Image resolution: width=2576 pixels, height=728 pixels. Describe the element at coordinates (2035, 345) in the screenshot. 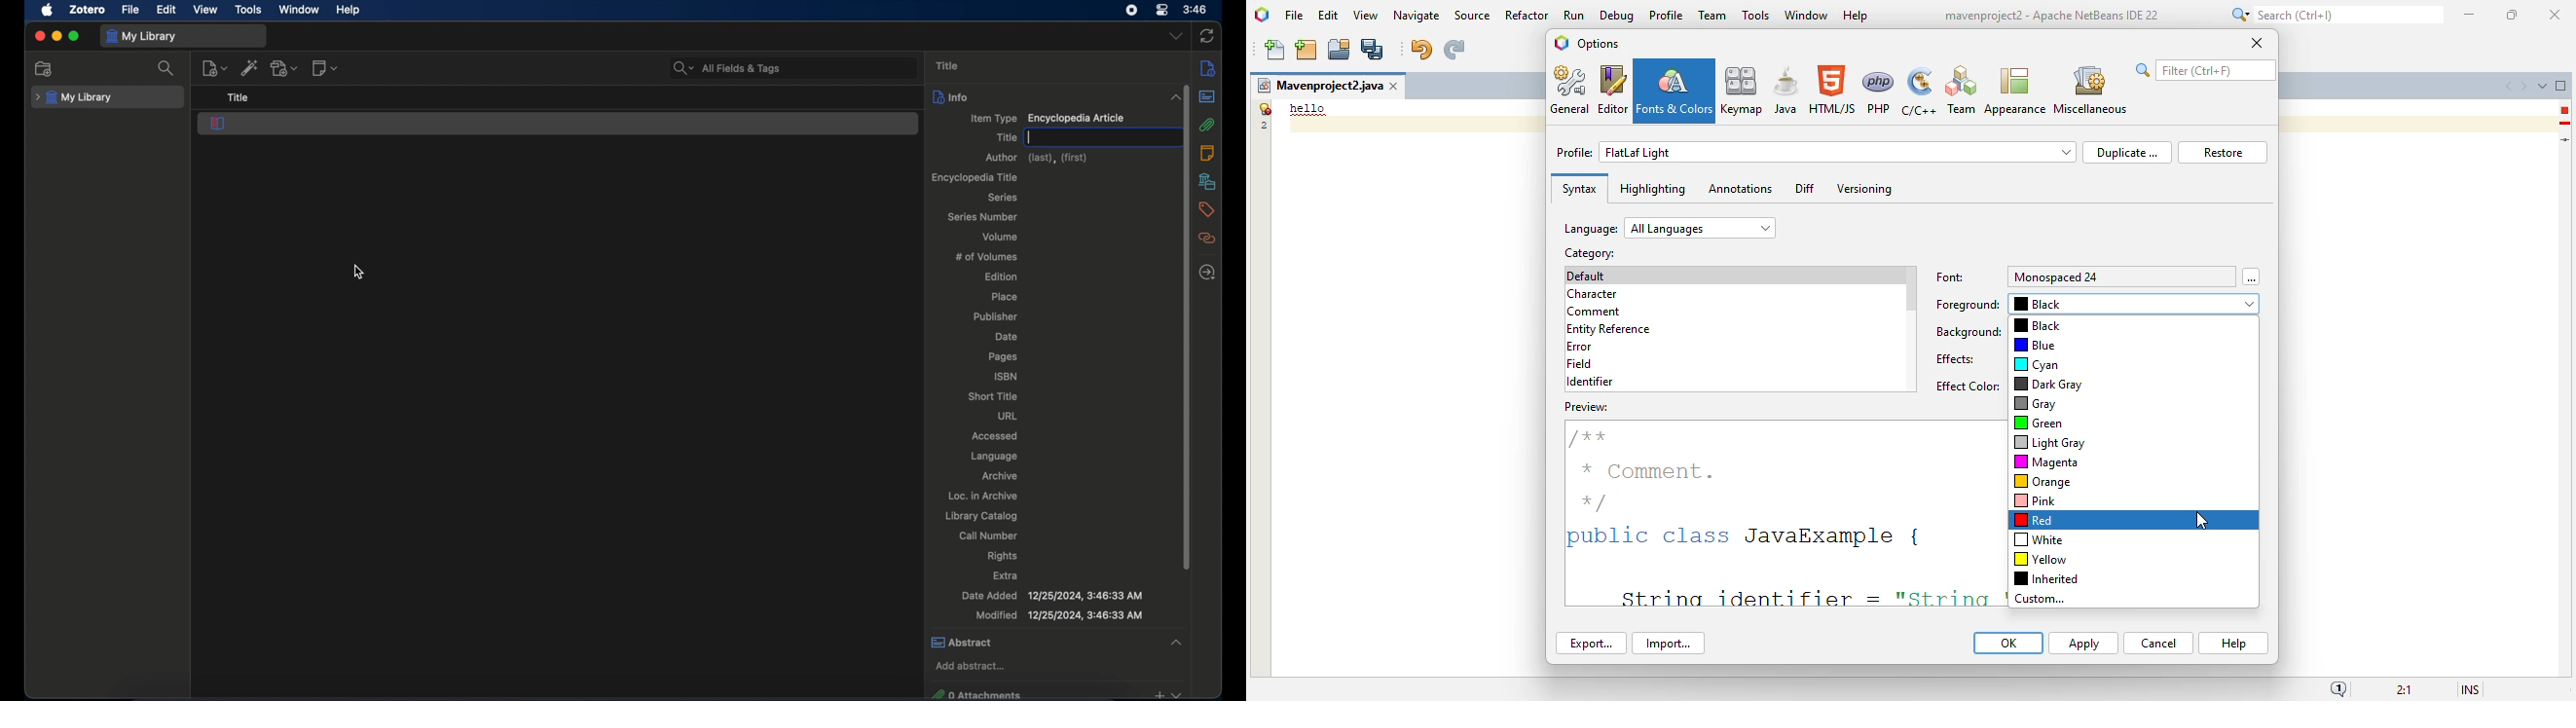

I see `blue` at that location.